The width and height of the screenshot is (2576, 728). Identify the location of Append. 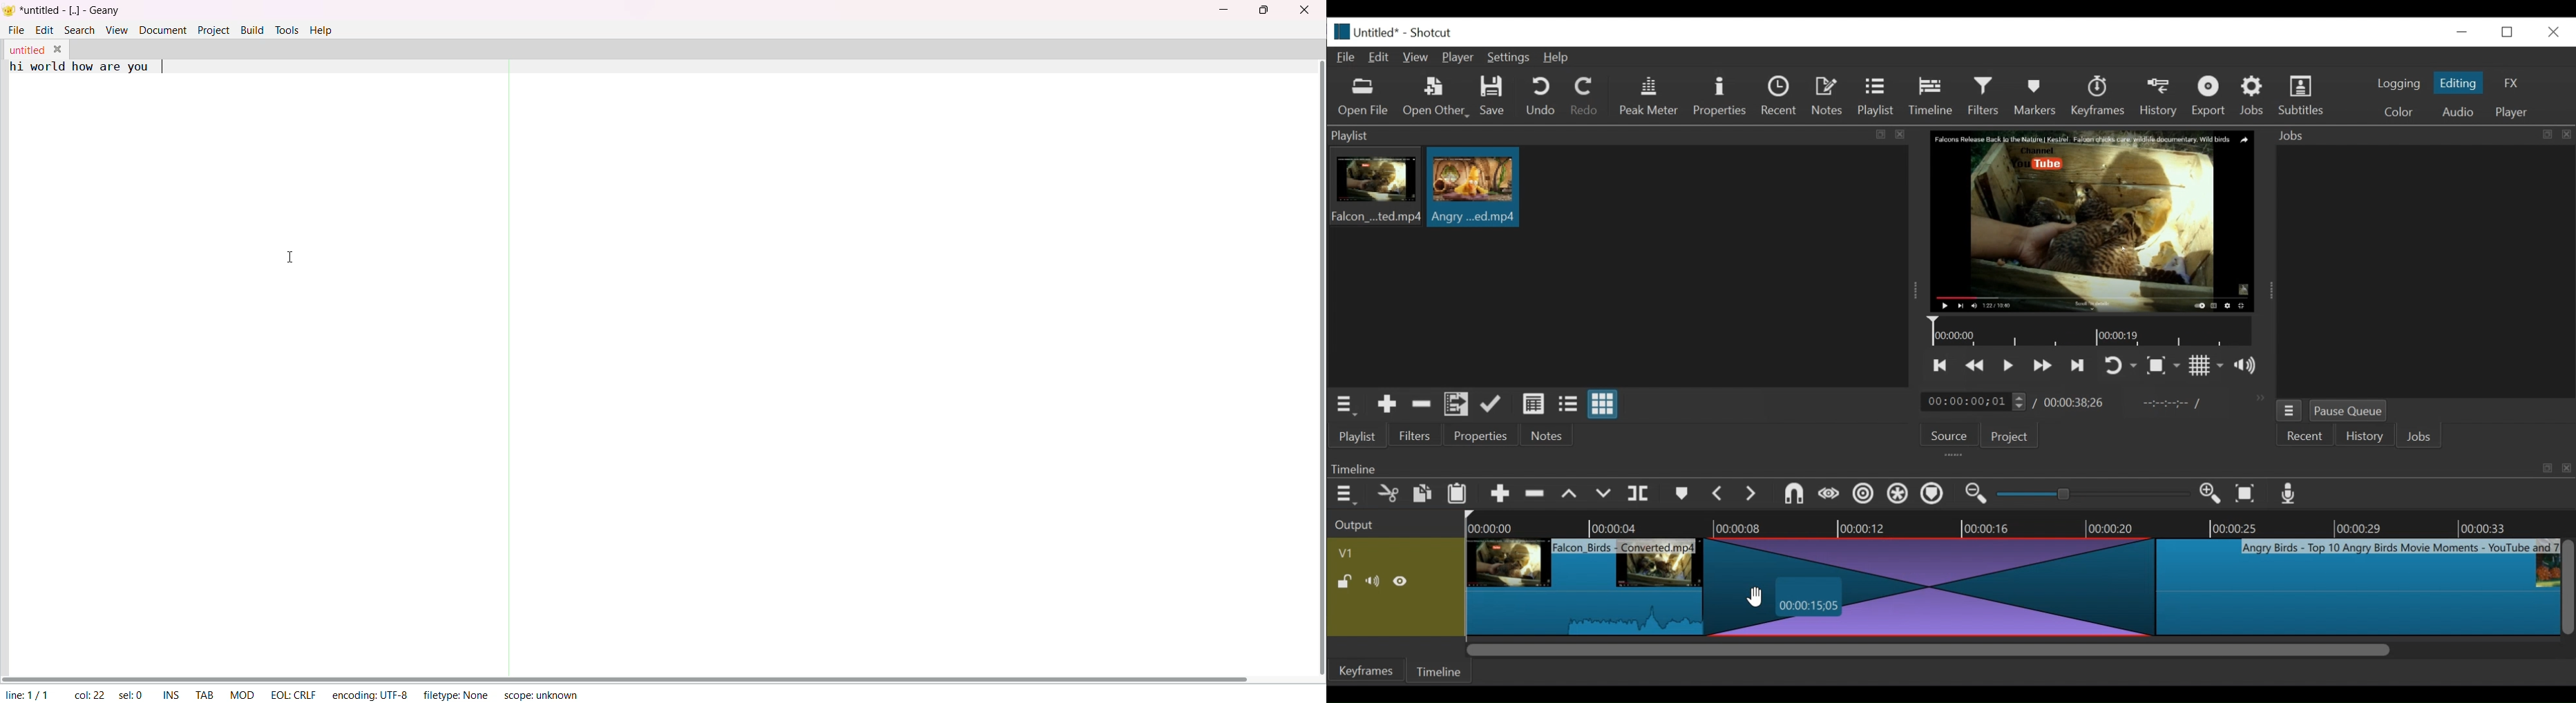
(1500, 497).